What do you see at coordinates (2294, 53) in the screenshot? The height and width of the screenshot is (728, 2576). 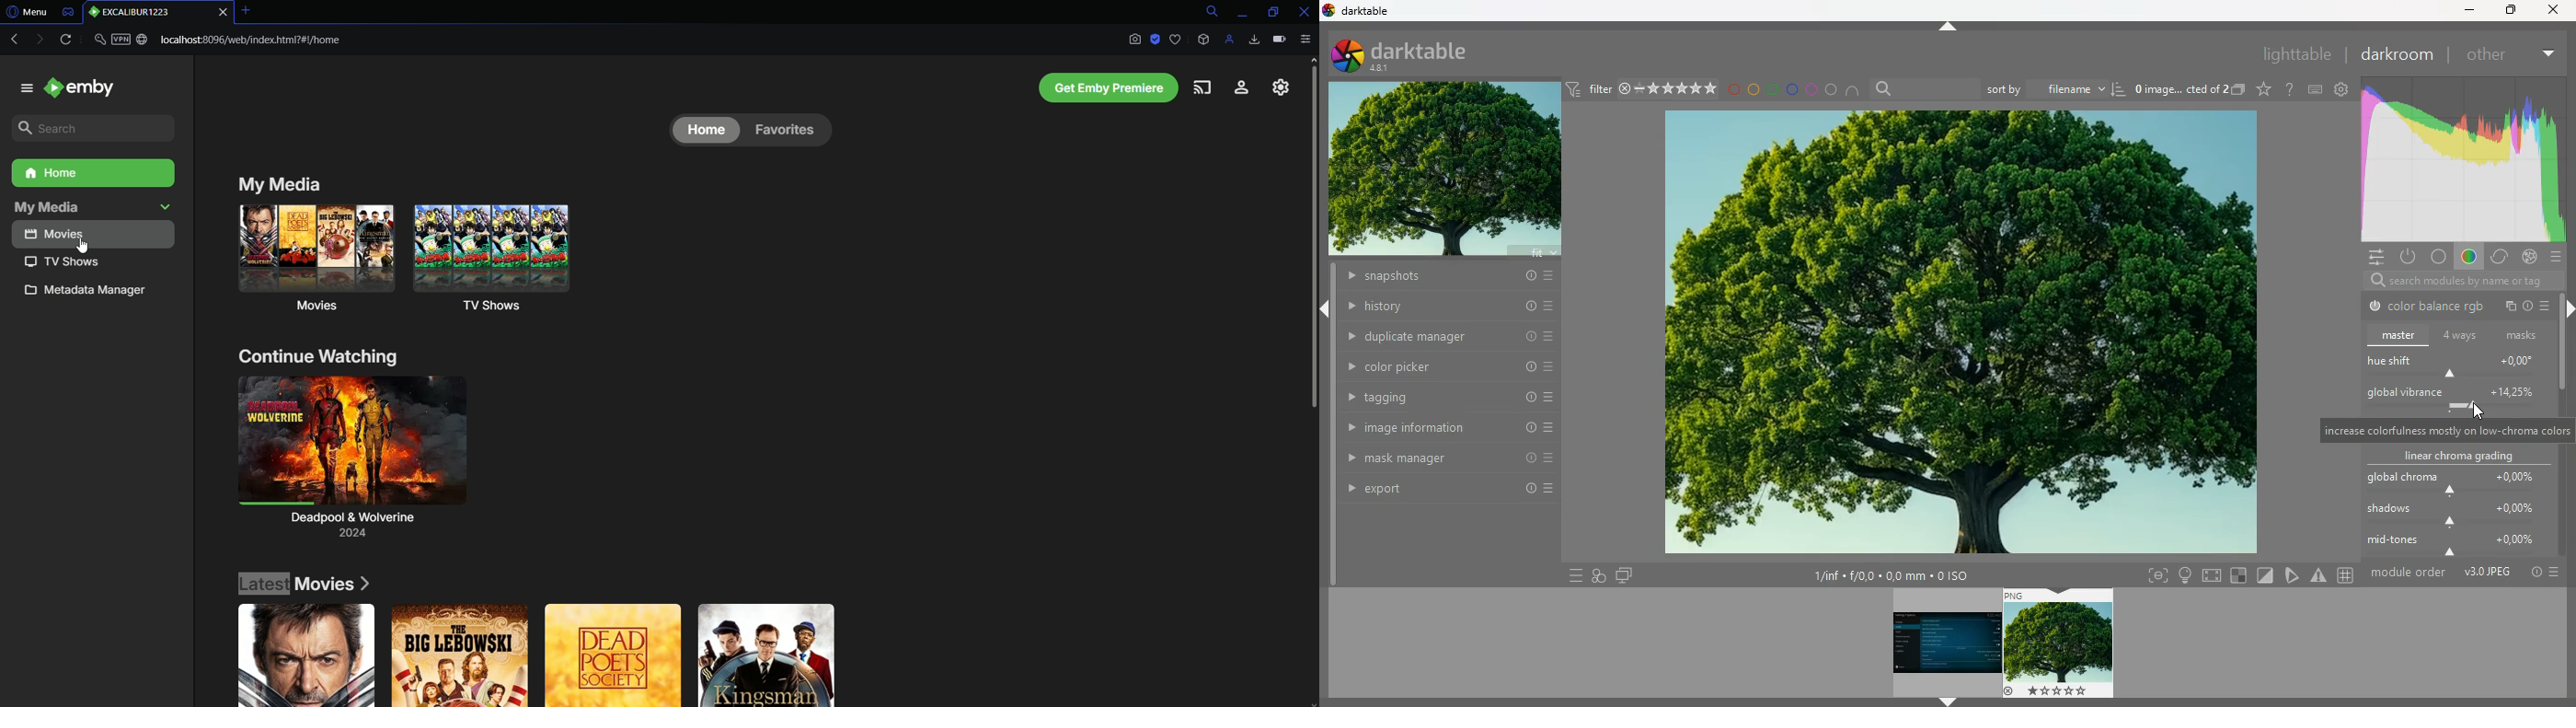 I see `lighttable` at bounding box center [2294, 53].